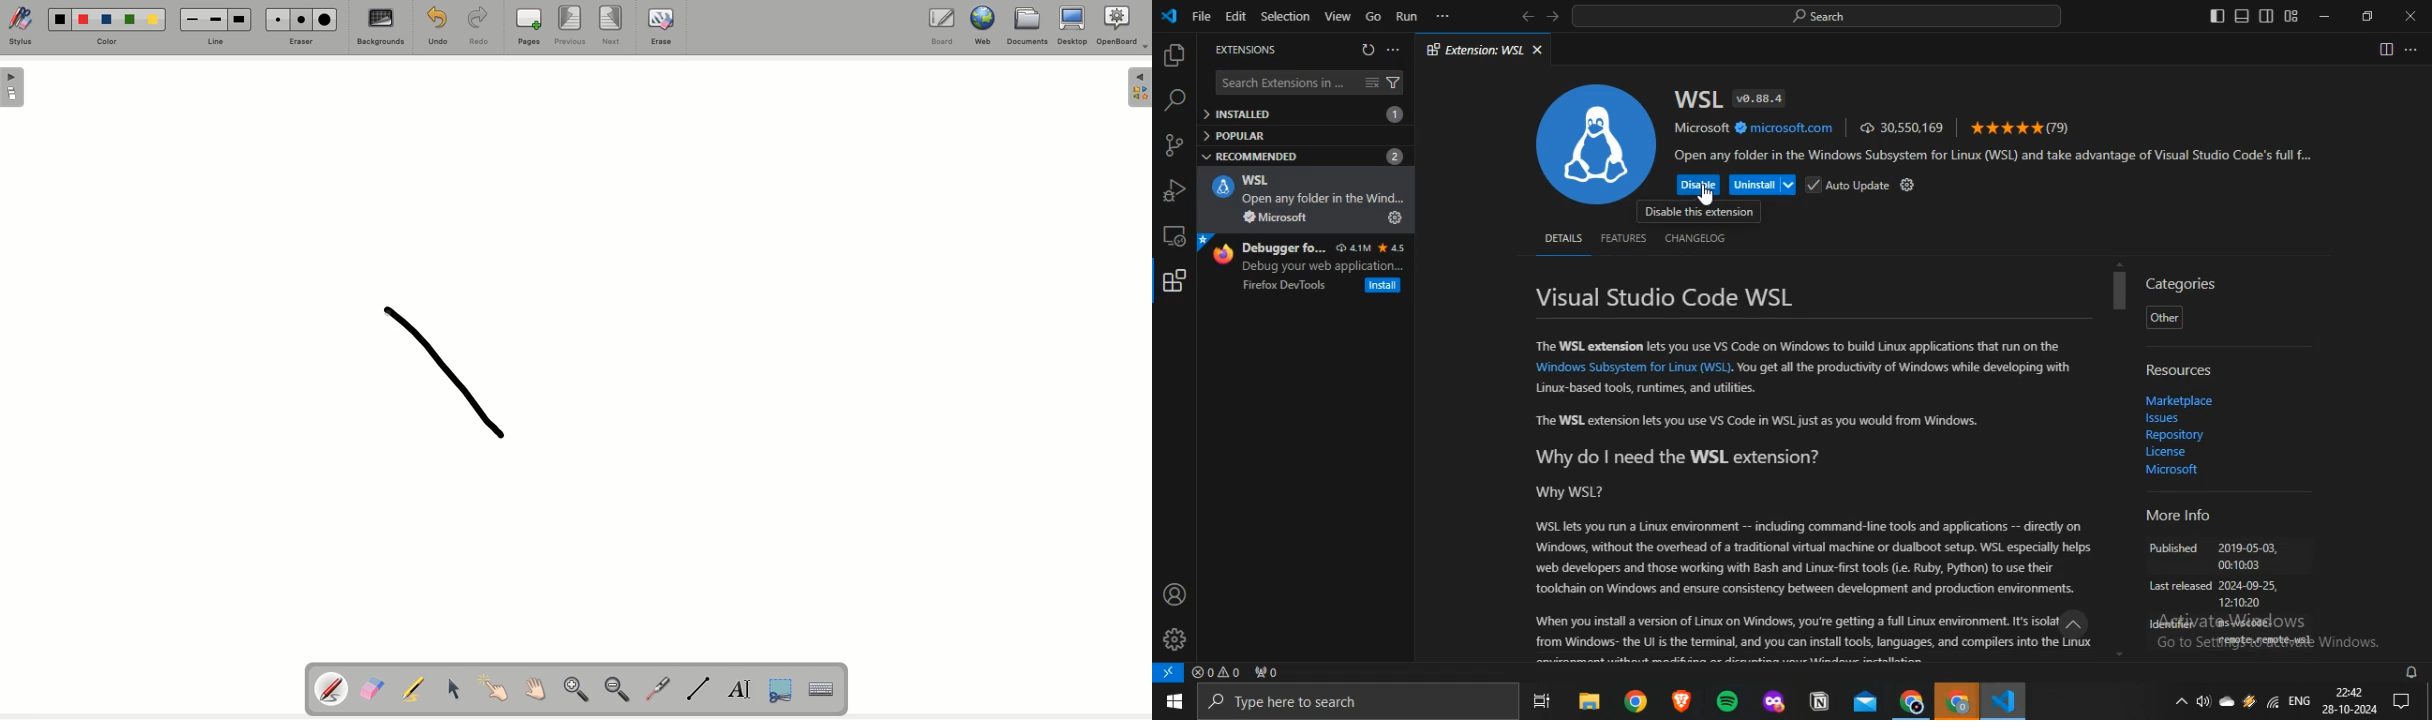 This screenshot has width=2436, height=728. Describe the element at coordinates (1284, 83) in the screenshot. I see `Search Extensions in ...` at that location.